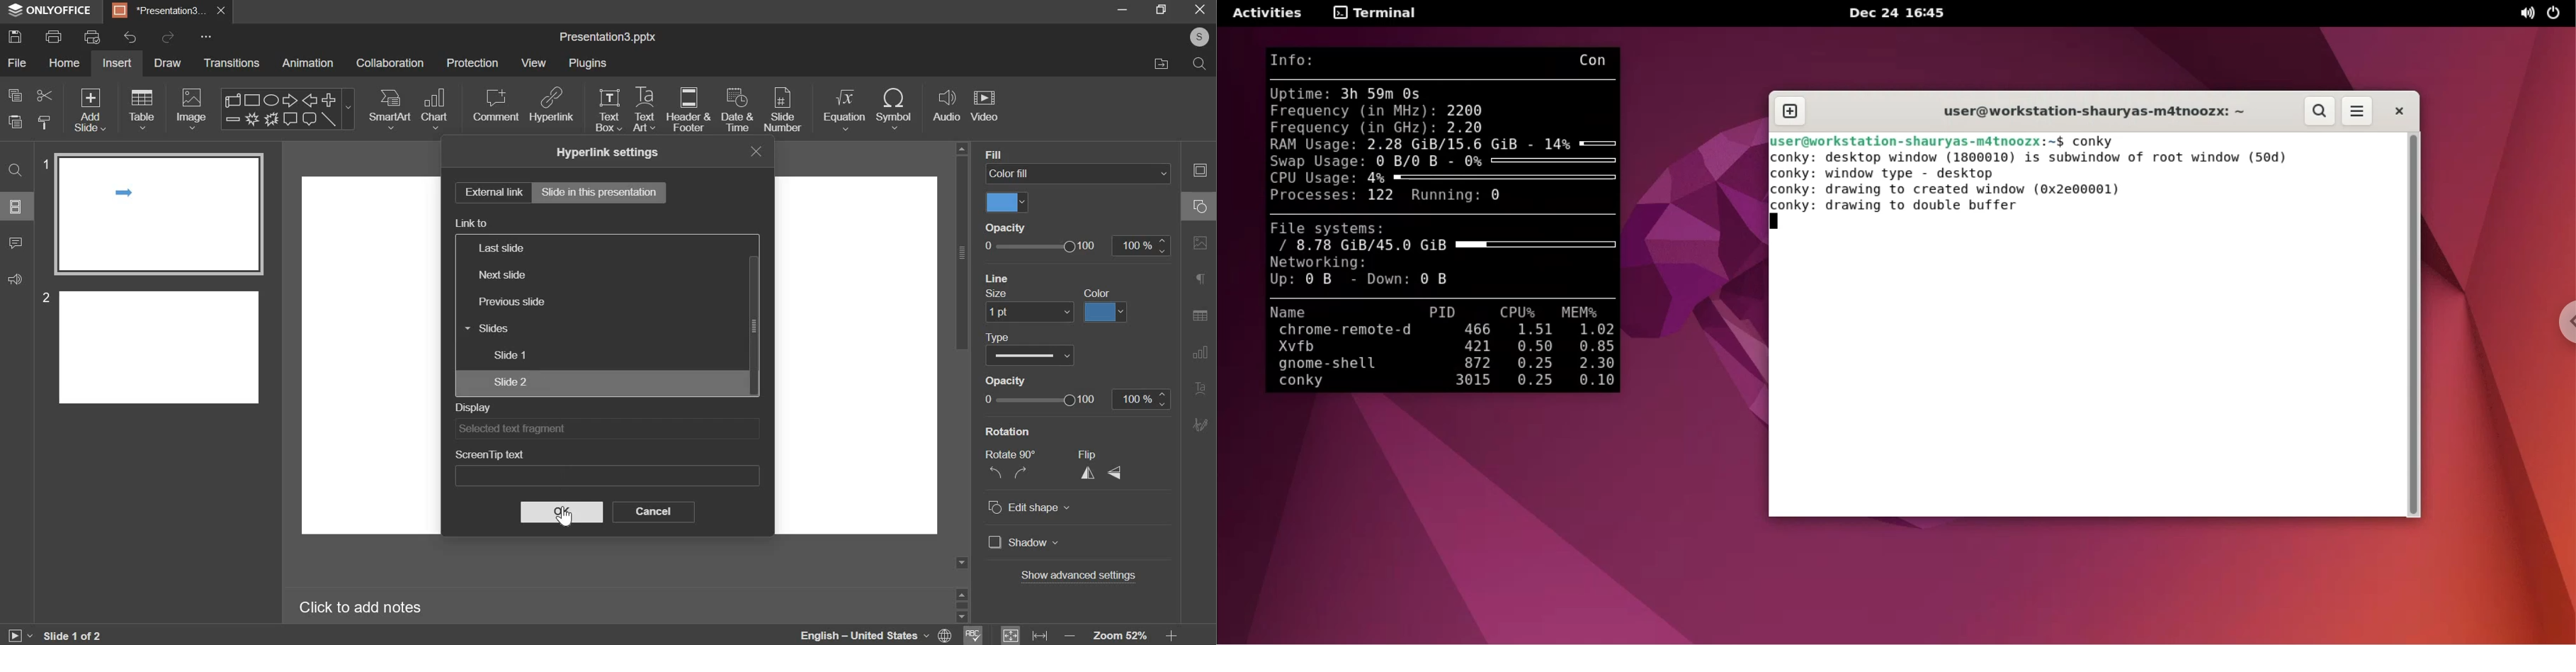  What do you see at coordinates (783, 111) in the screenshot?
I see `slide number` at bounding box center [783, 111].